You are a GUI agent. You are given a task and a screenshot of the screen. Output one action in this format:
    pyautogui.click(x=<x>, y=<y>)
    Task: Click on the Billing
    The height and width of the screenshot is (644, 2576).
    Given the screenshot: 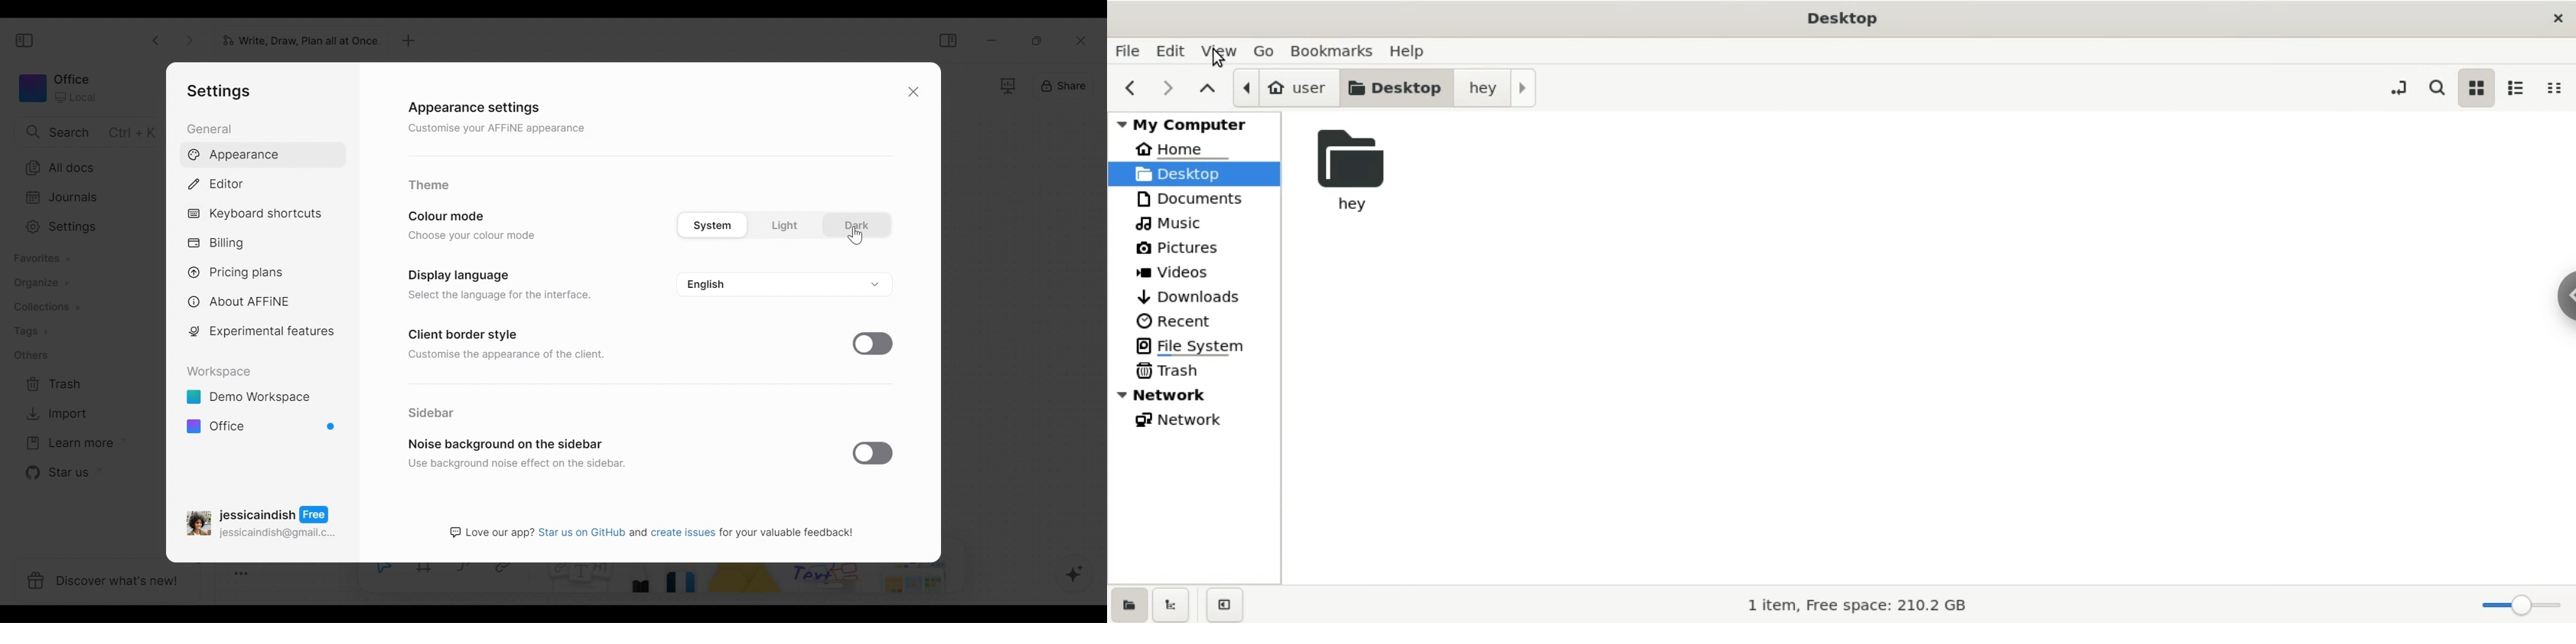 What is the action you would take?
    pyautogui.click(x=219, y=245)
    